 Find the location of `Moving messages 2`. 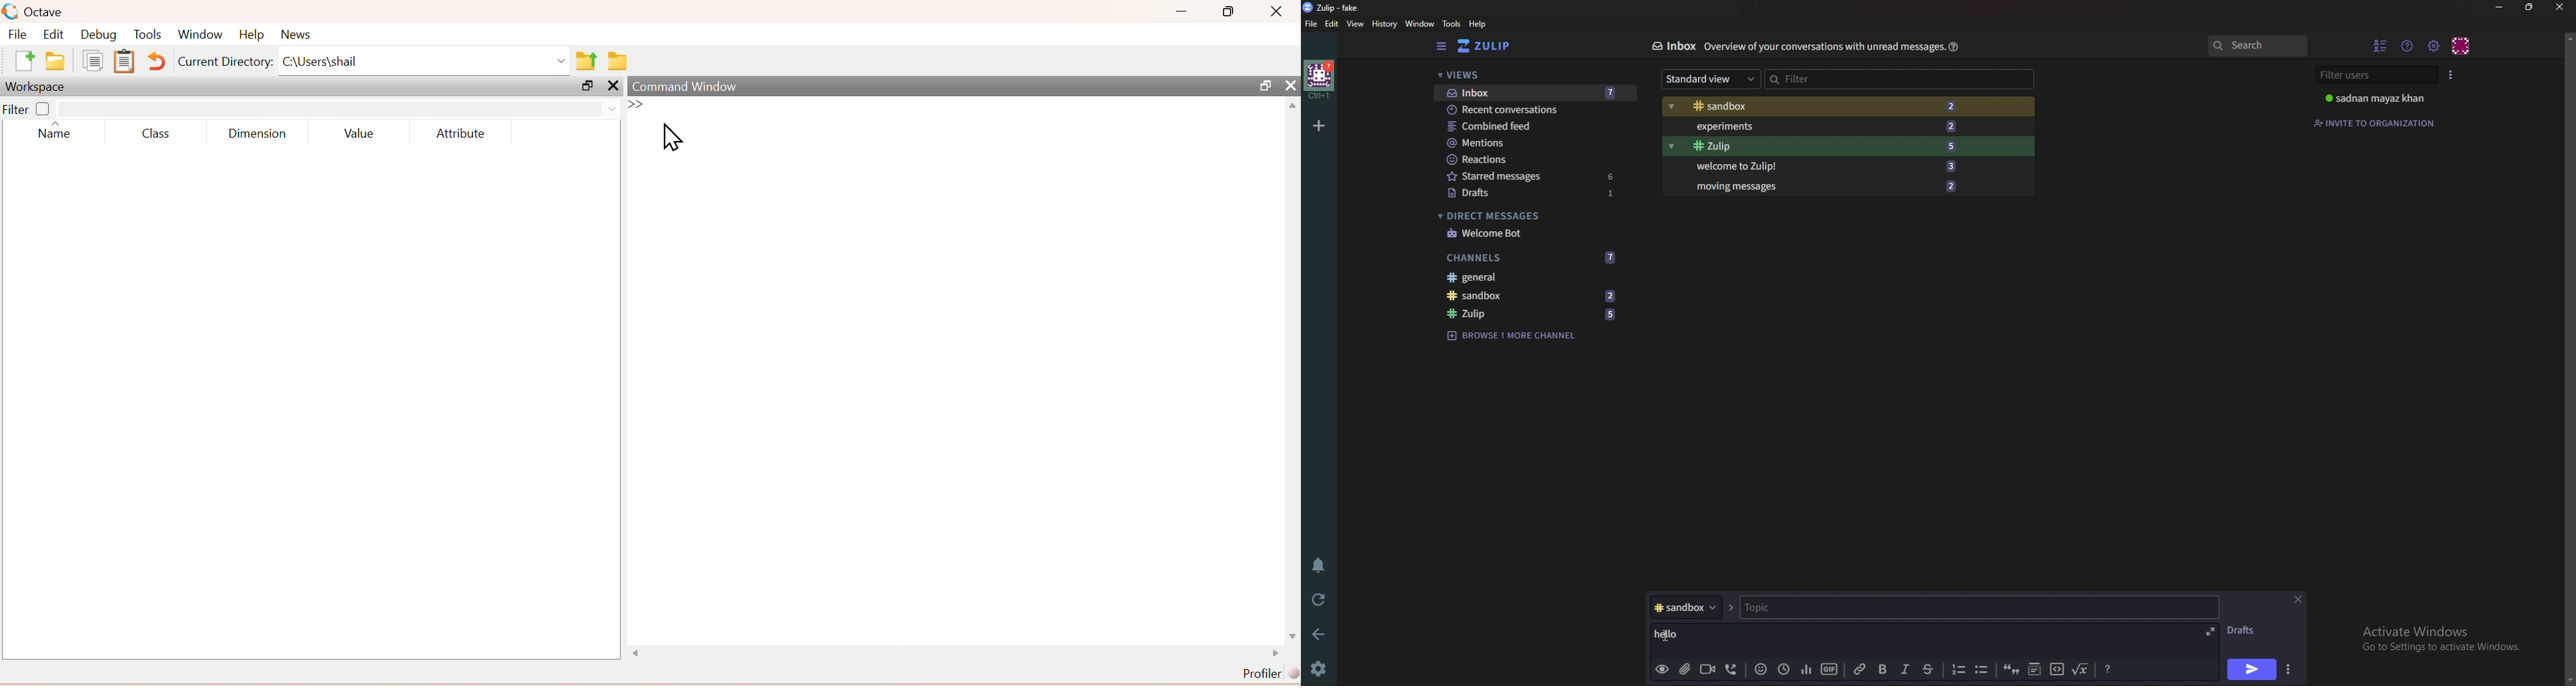

Moving messages 2 is located at coordinates (1823, 184).